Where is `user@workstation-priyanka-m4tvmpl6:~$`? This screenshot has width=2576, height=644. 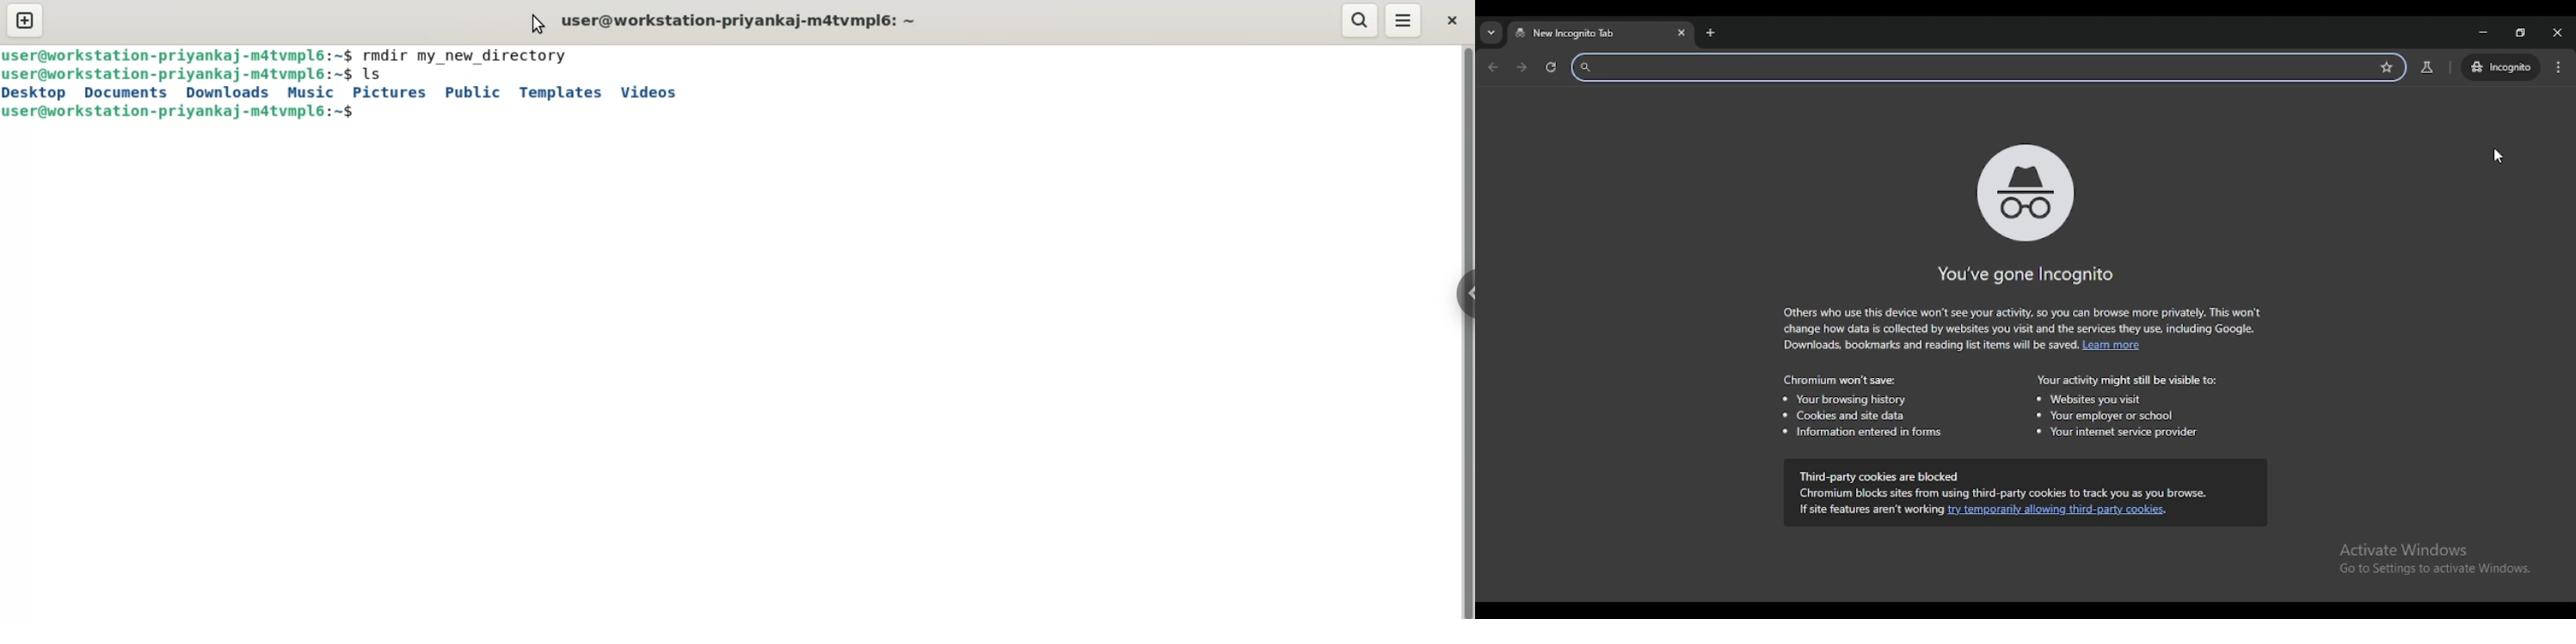 user@workstation-priyanka-m4tvmpl6:~$ is located at coordinates (181, 55).